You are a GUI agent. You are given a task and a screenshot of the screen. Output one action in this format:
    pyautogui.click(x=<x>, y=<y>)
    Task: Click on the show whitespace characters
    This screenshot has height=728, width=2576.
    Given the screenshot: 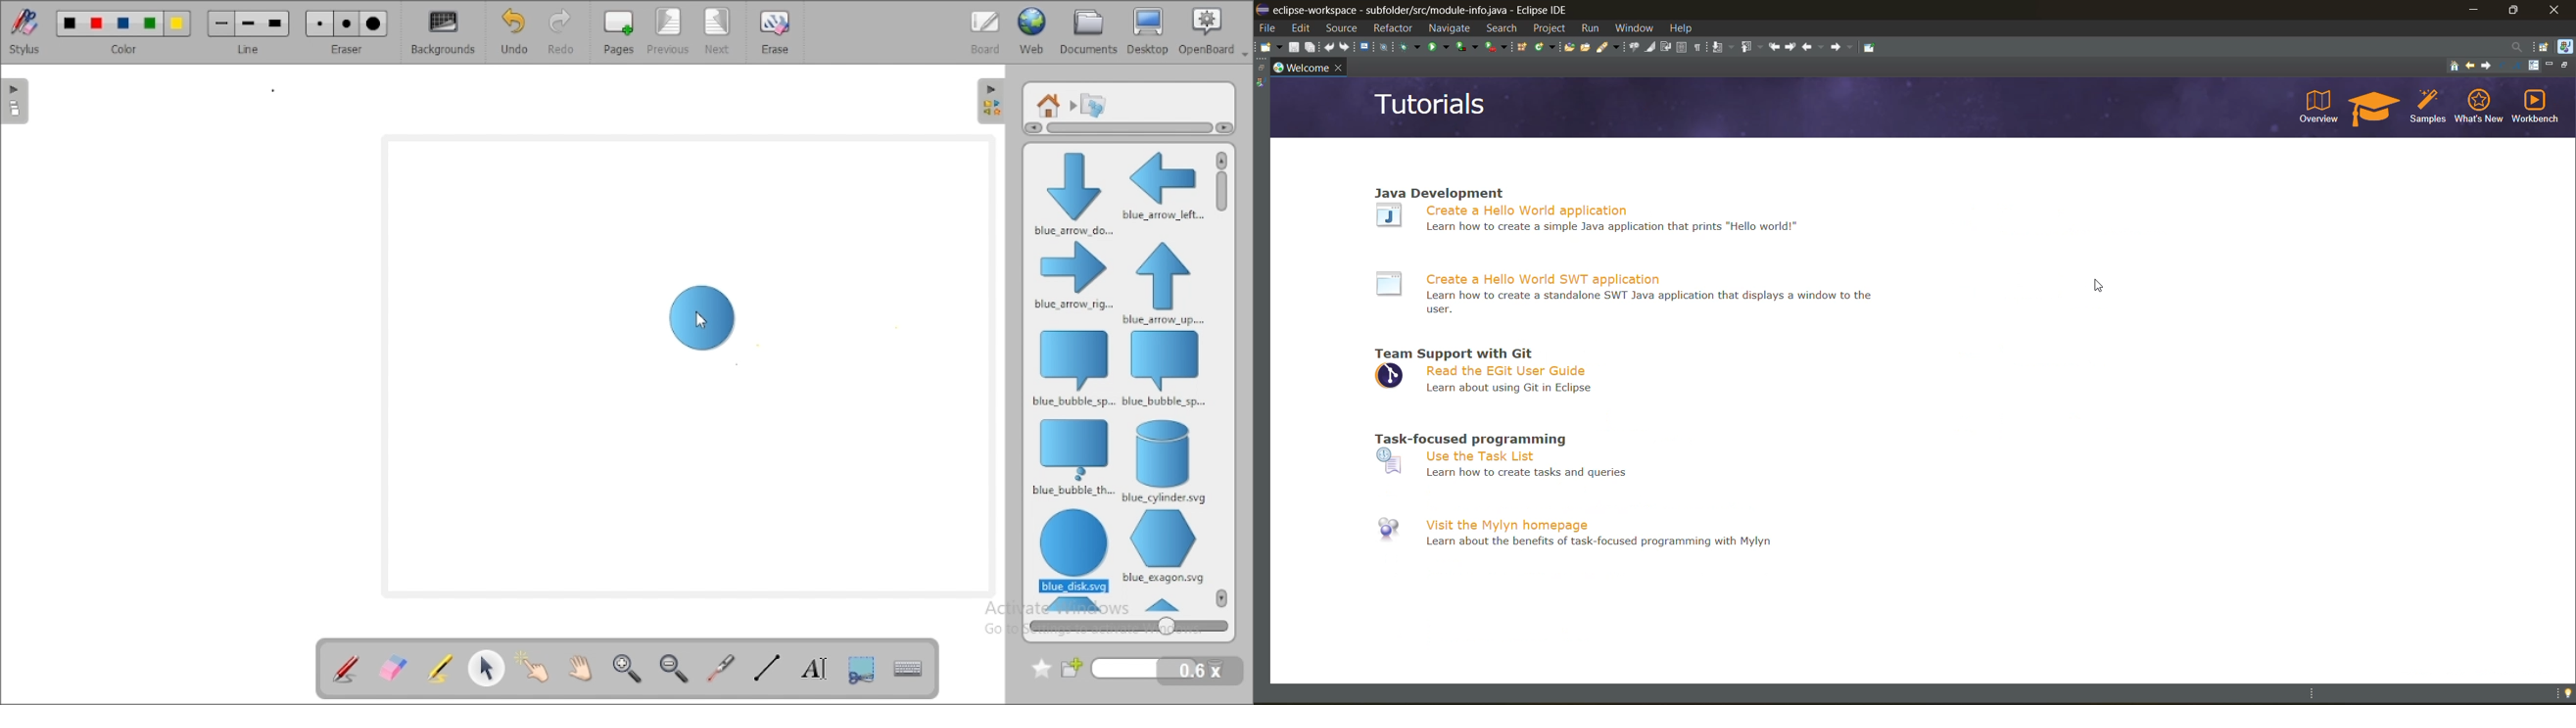 What is the action you would take?
    pyautogui.click(x=1700, y=48)
    